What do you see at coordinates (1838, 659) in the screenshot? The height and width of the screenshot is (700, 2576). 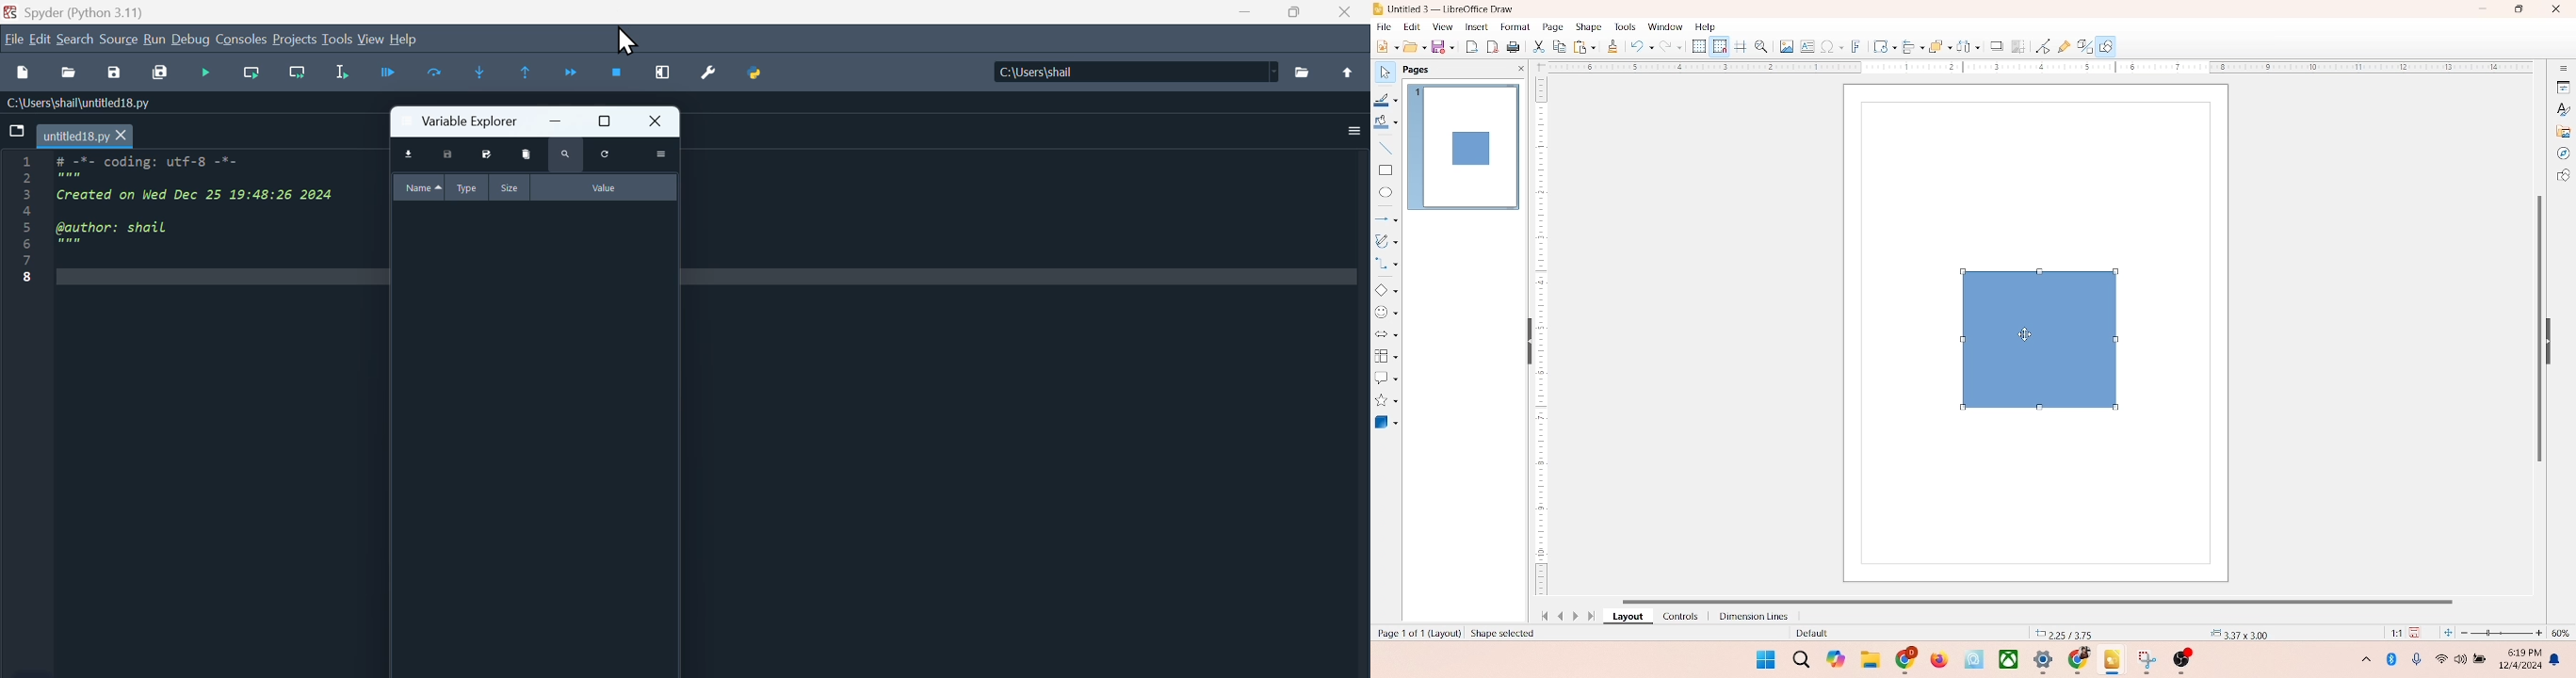 I see `copilot` at bounding box center [1838, 659].